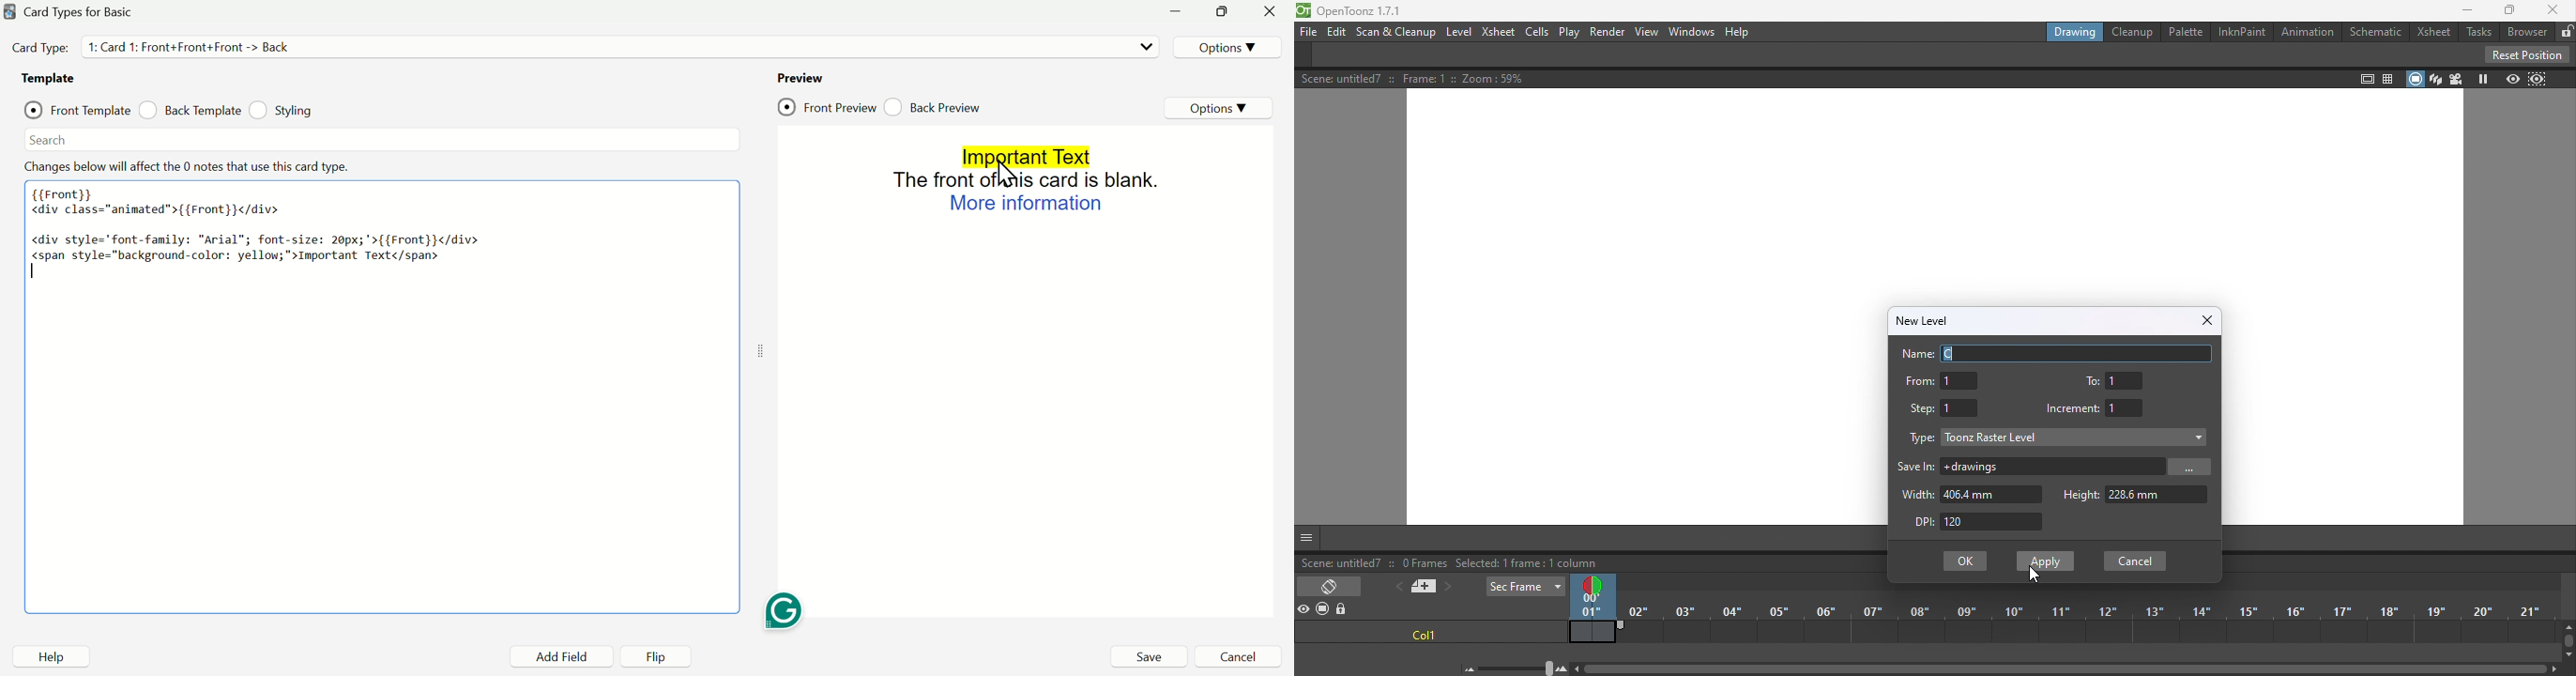 This screenshot has width=2576, height=700. Describe the element at coordinates (1986, 523) in the screenshot. I see `DPI` at that location.